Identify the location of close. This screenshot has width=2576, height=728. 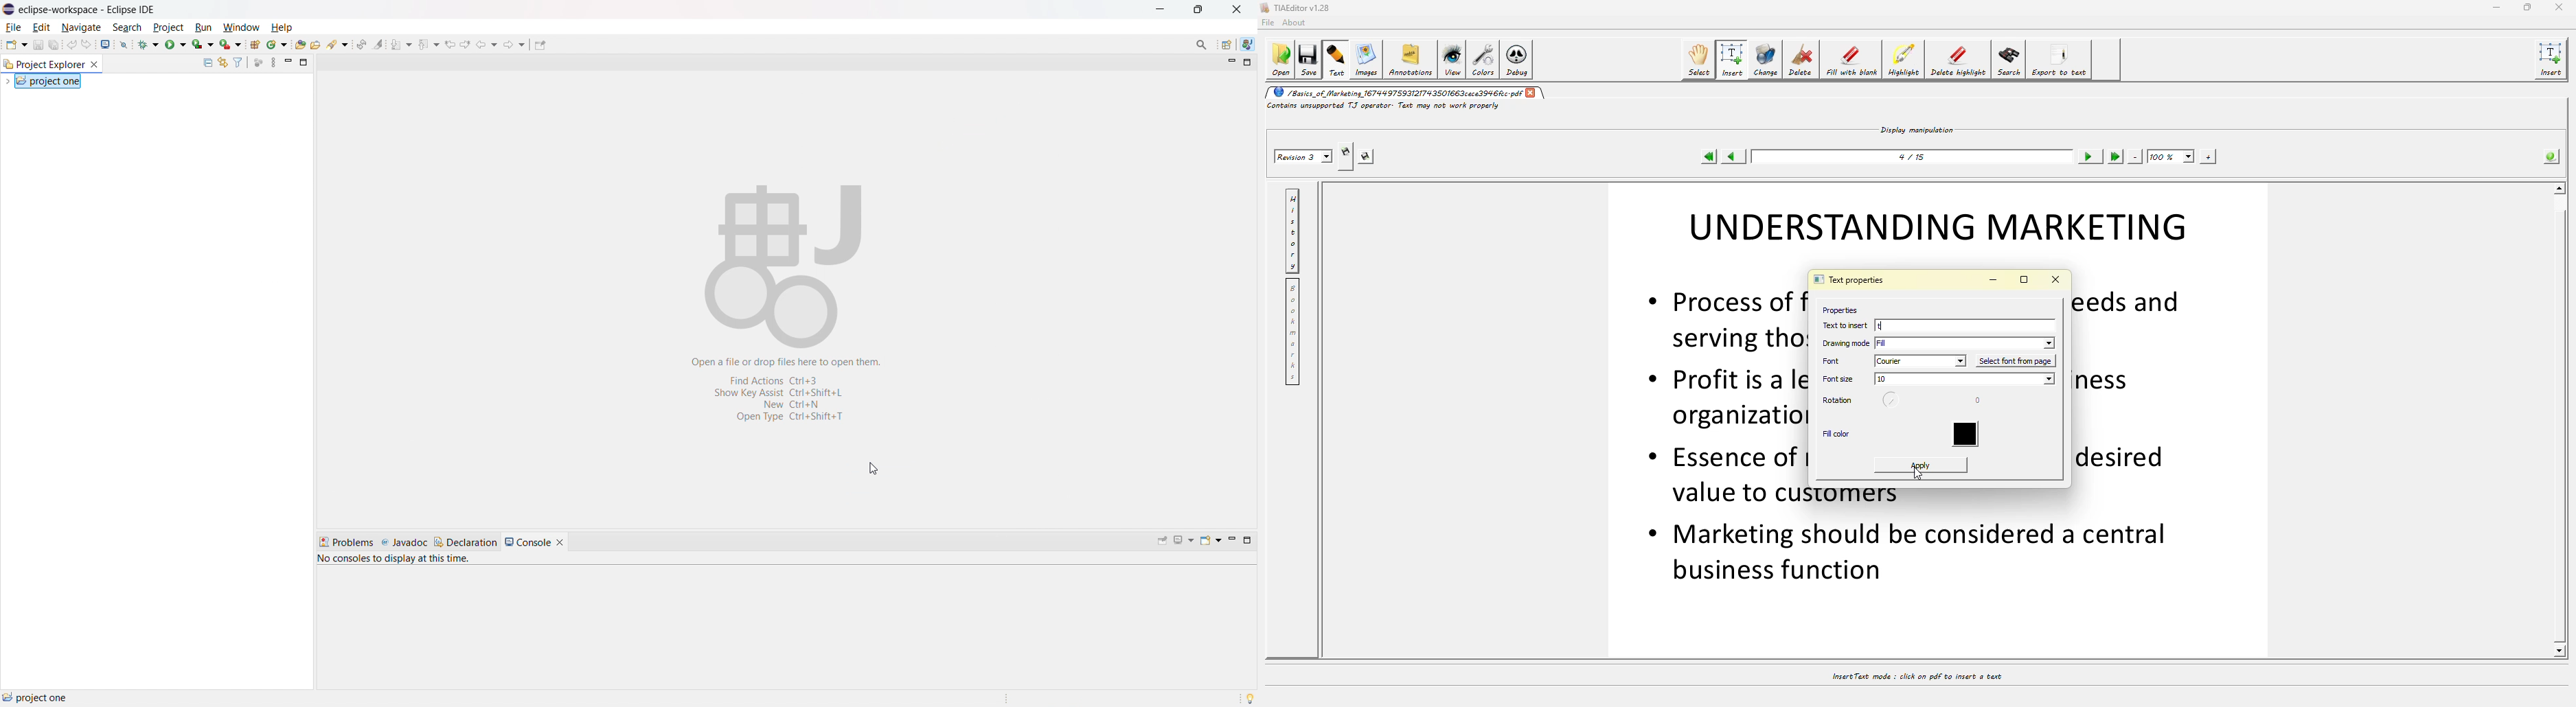
(1237, 9).